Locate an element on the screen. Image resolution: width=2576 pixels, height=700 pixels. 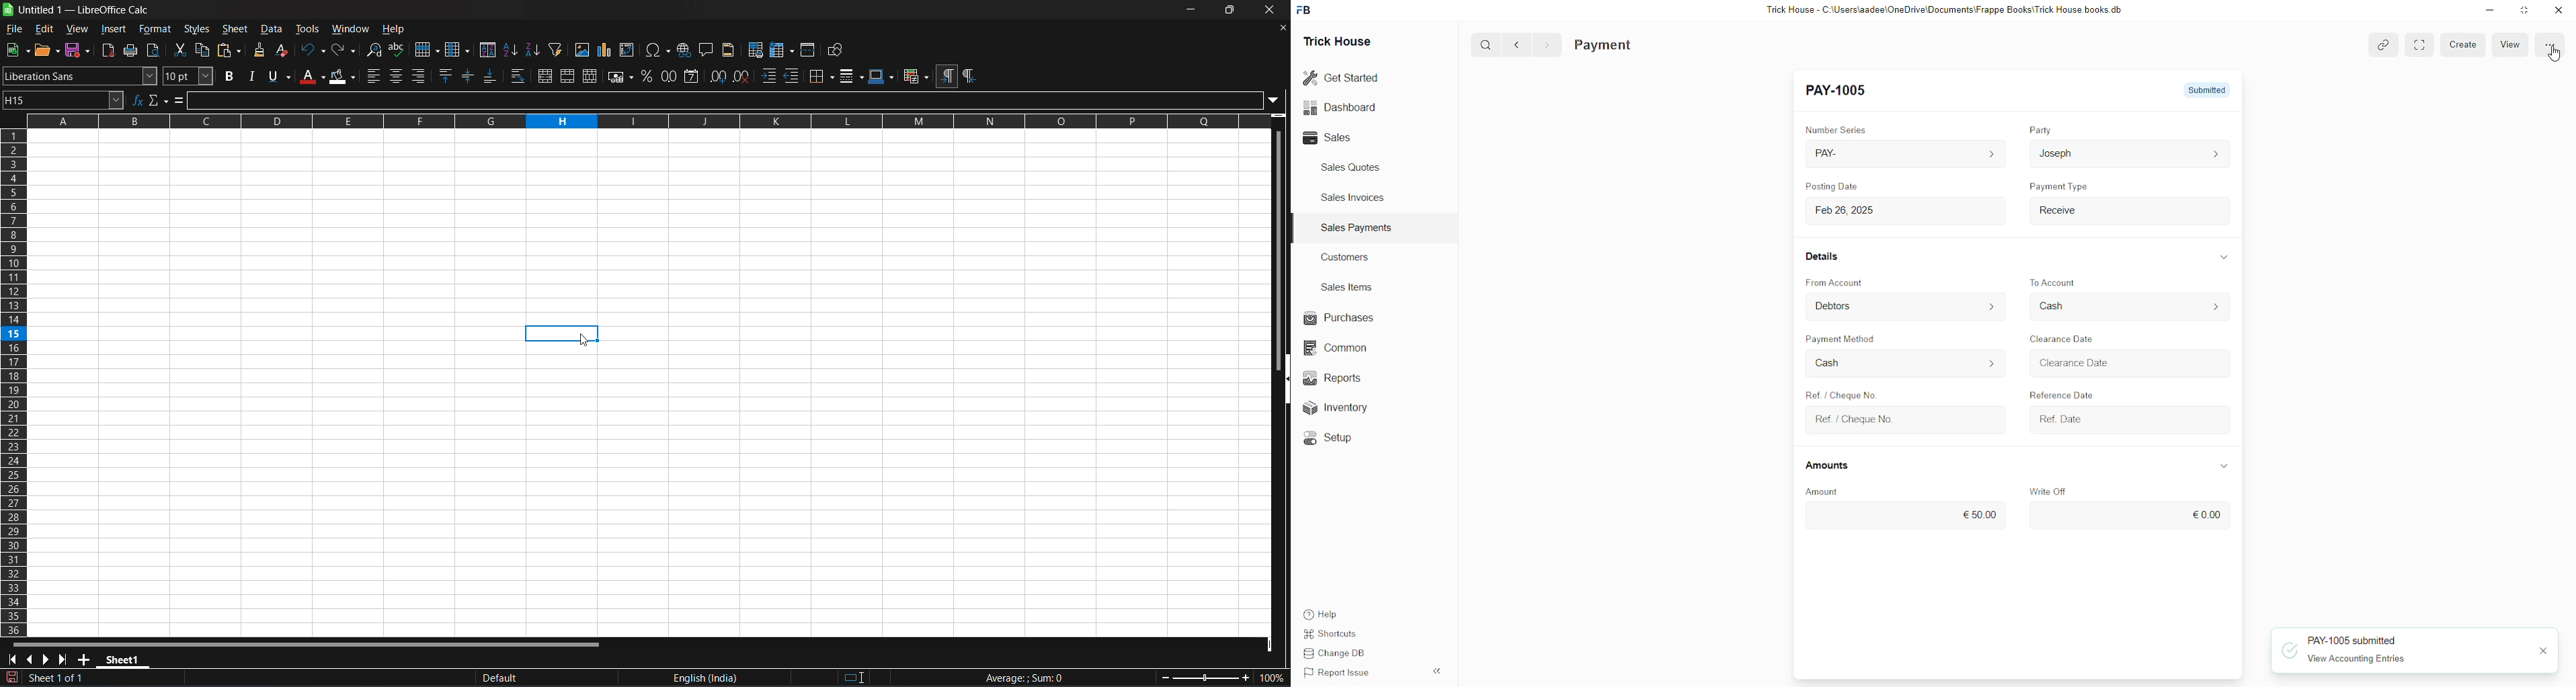
text language is located at coordinates (708, 677).